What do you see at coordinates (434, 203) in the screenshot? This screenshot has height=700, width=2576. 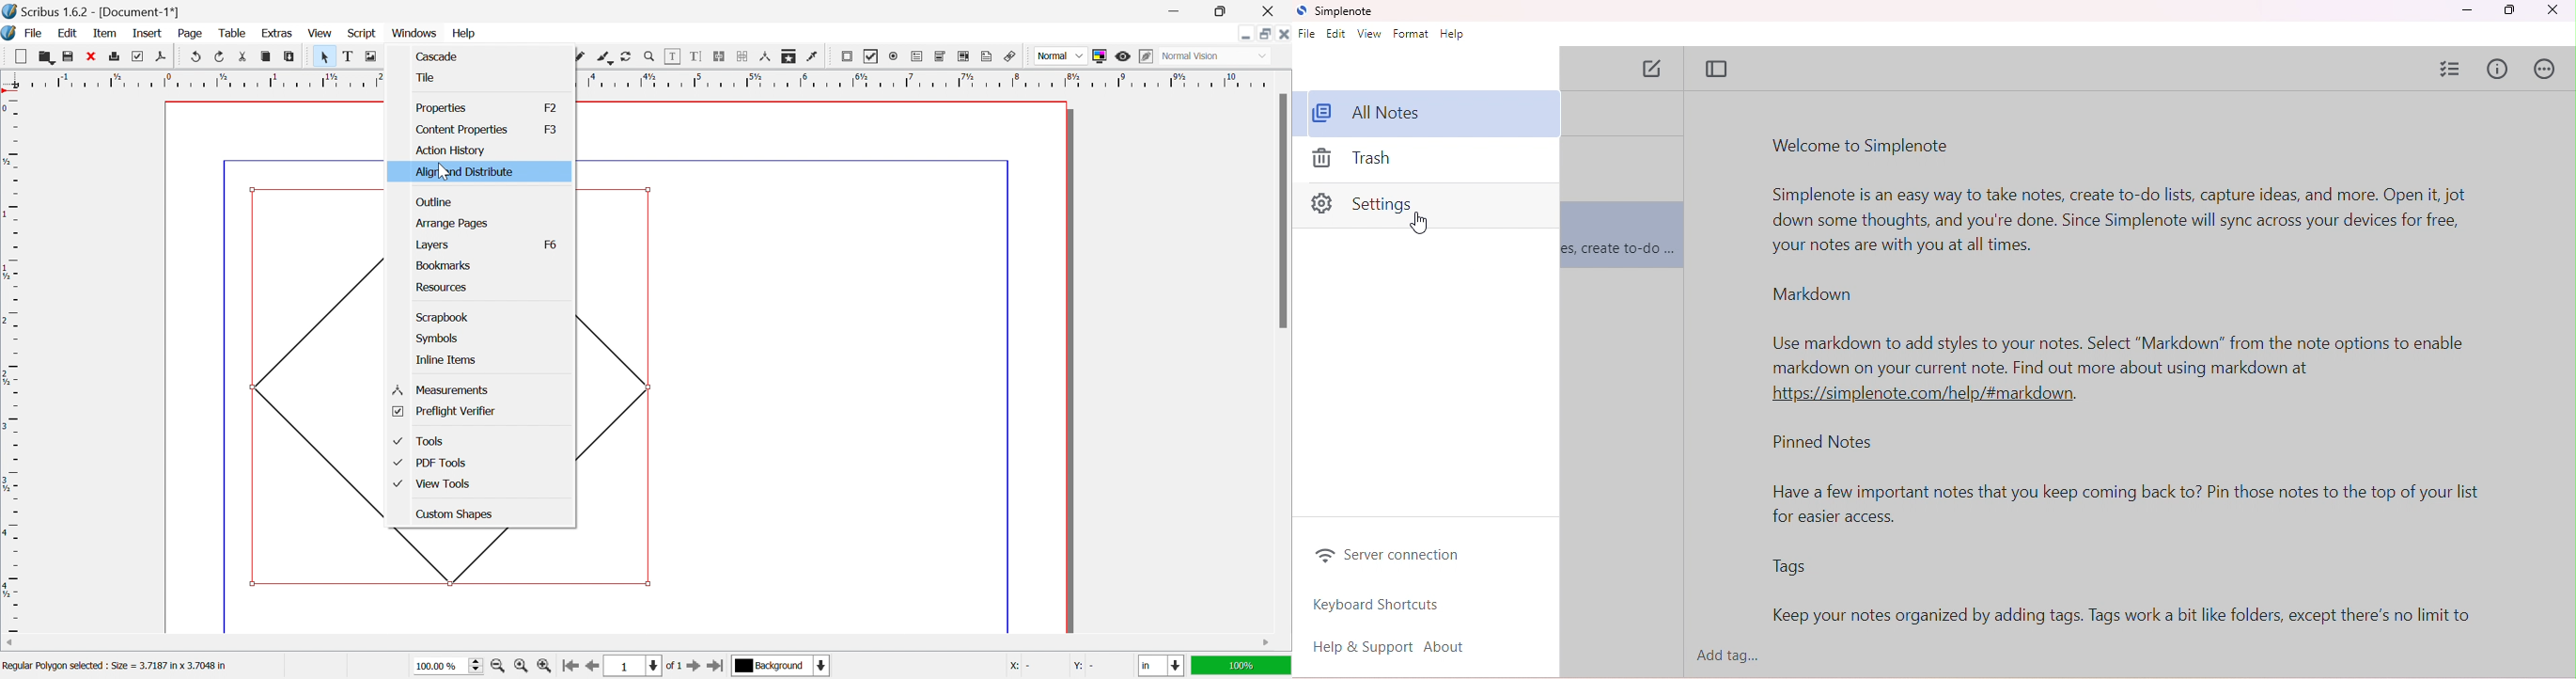 I see `Outline` at bounding box center [434, 203].